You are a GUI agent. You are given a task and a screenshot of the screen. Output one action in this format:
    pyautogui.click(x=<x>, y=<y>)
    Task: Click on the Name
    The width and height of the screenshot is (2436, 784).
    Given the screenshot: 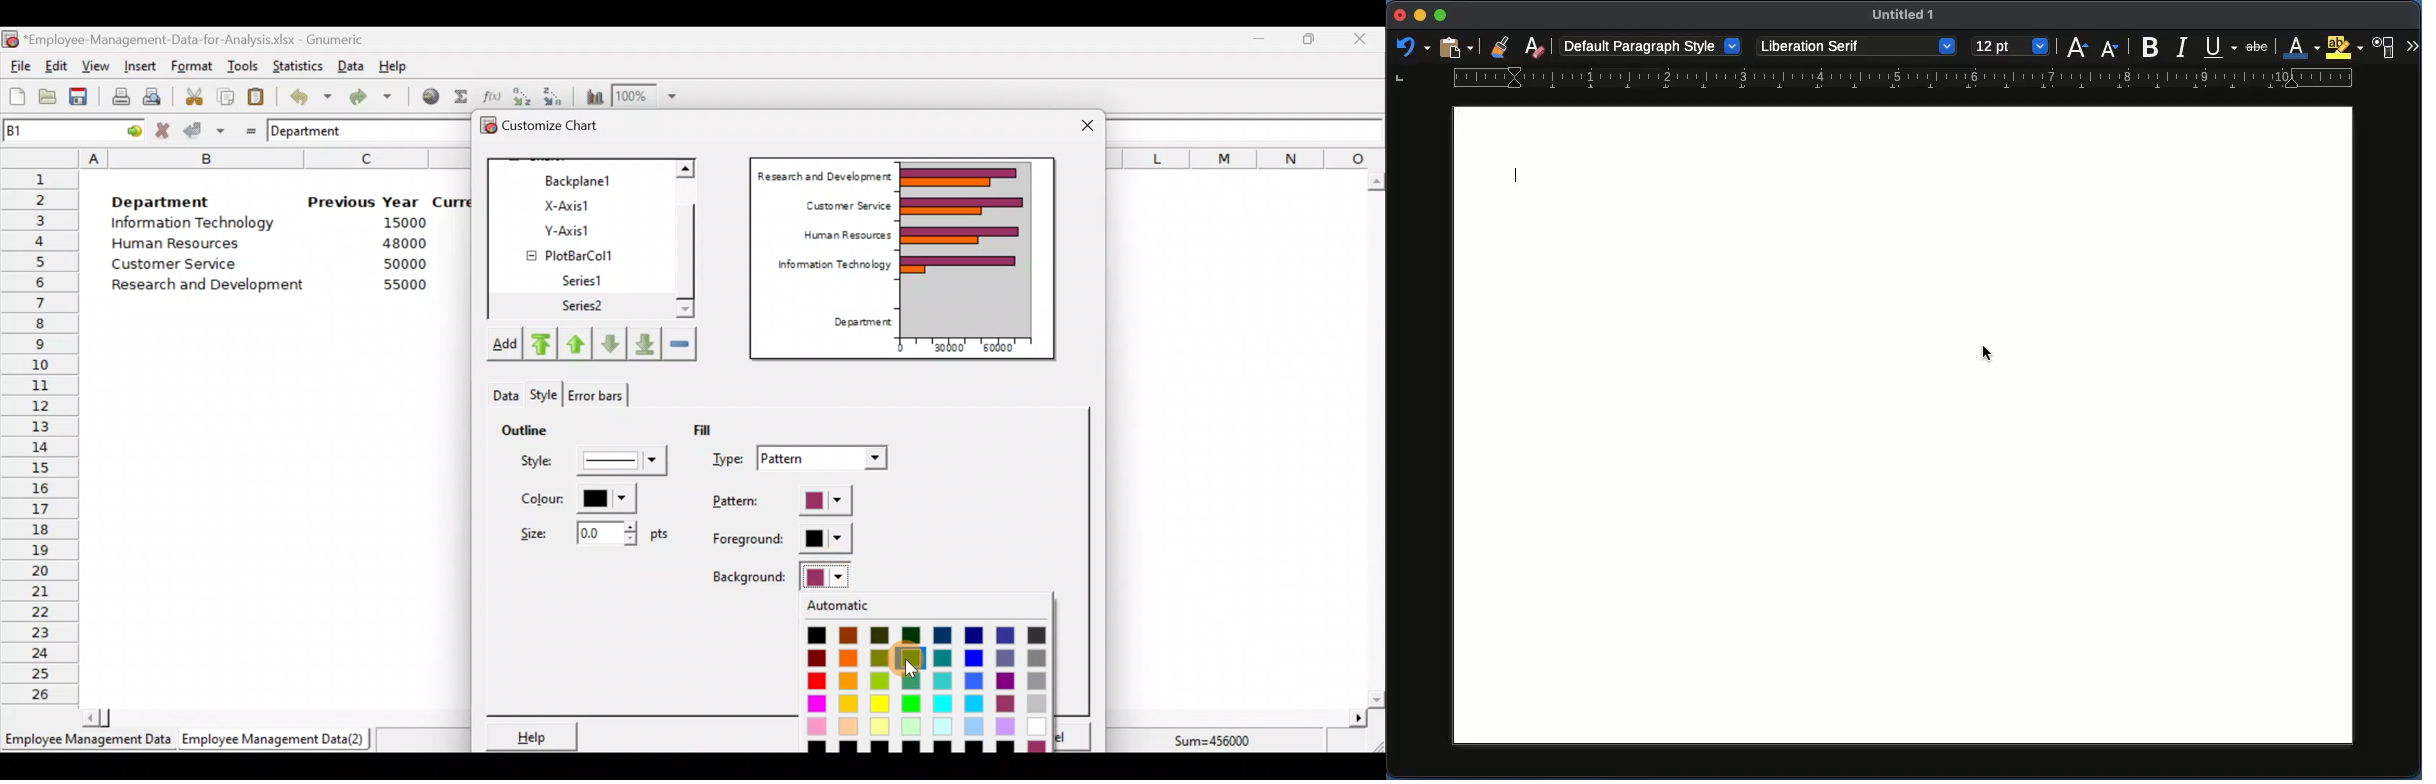 What is the action you would take?
    pyautogui.click(x=1907, y=18)
    